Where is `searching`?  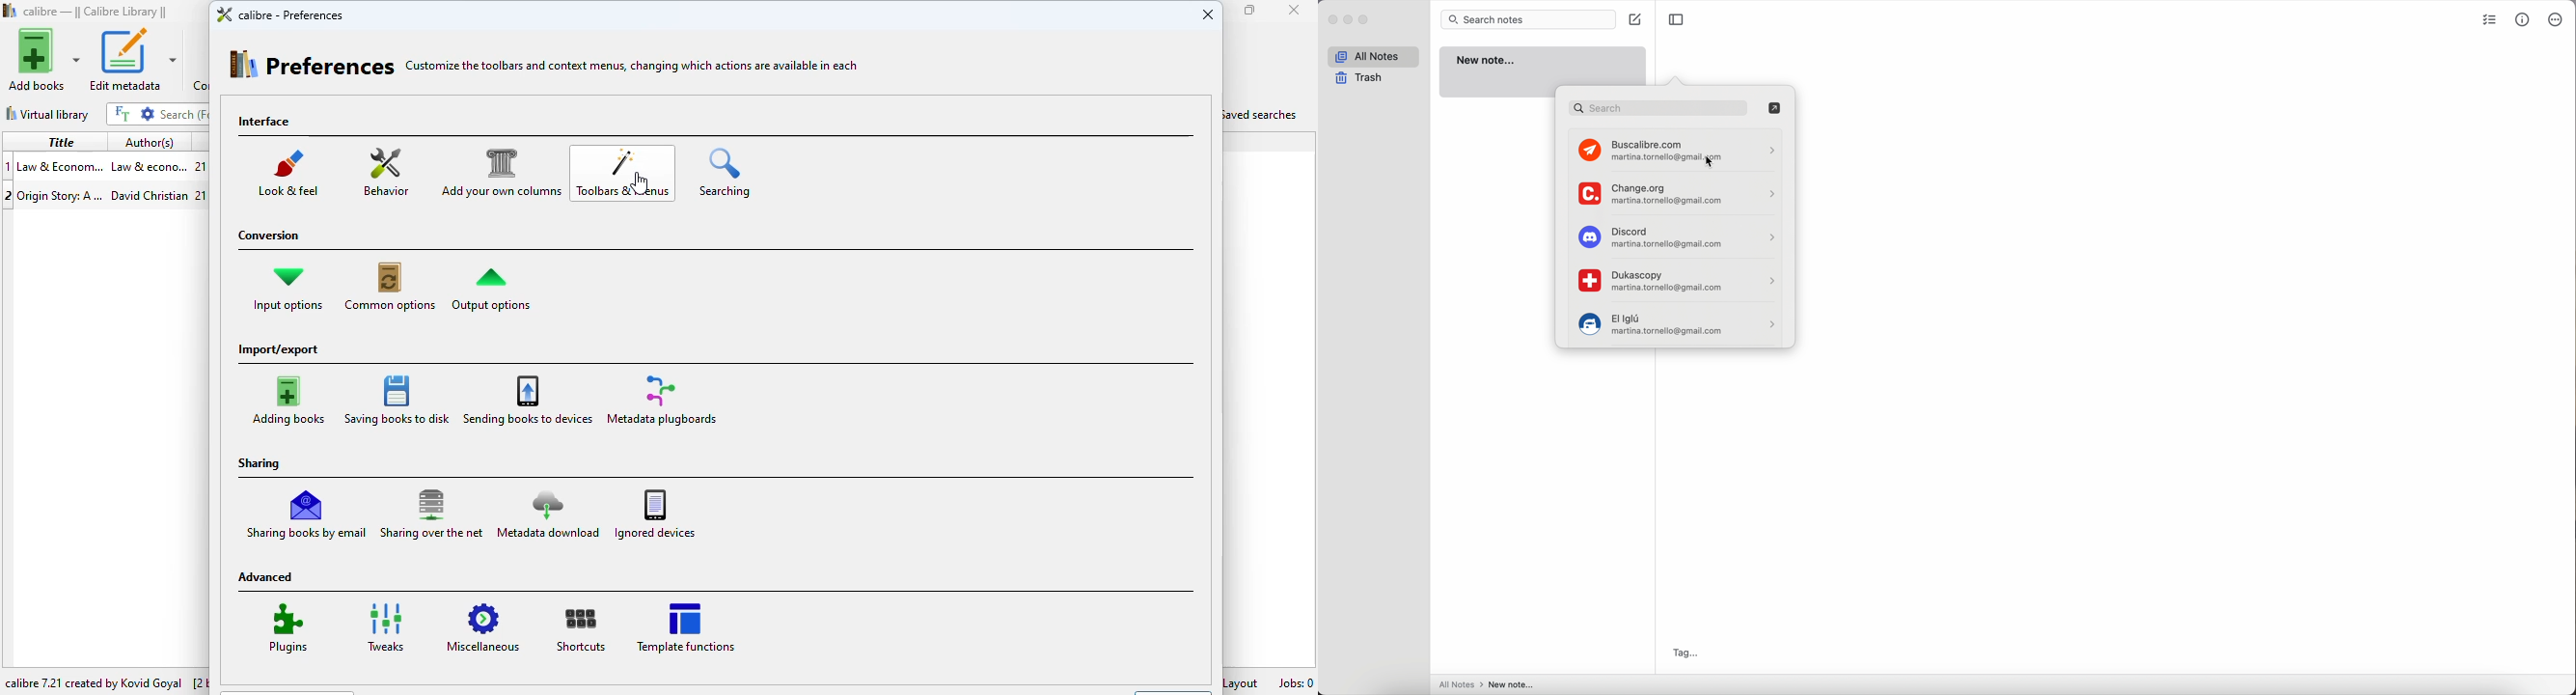 searching is located at coordinates (726, 172).